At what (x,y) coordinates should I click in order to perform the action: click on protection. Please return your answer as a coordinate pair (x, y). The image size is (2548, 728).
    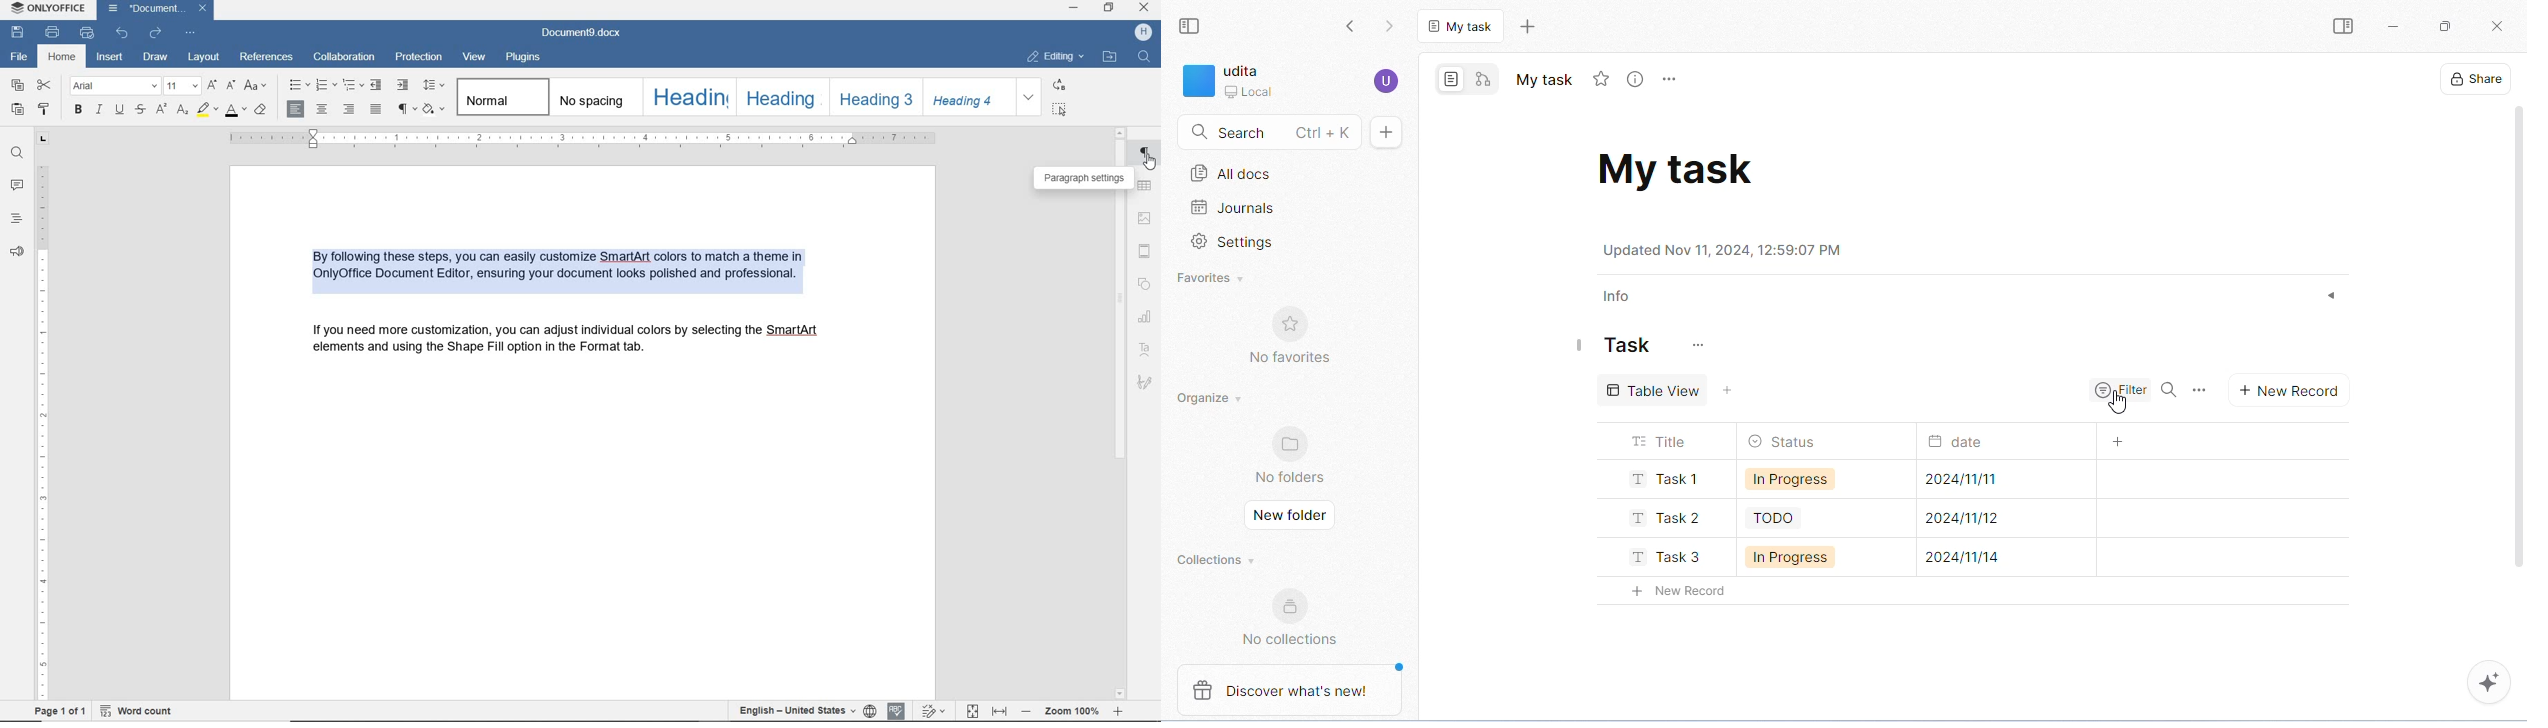
    Looking at the image, I should click on (420, 58).